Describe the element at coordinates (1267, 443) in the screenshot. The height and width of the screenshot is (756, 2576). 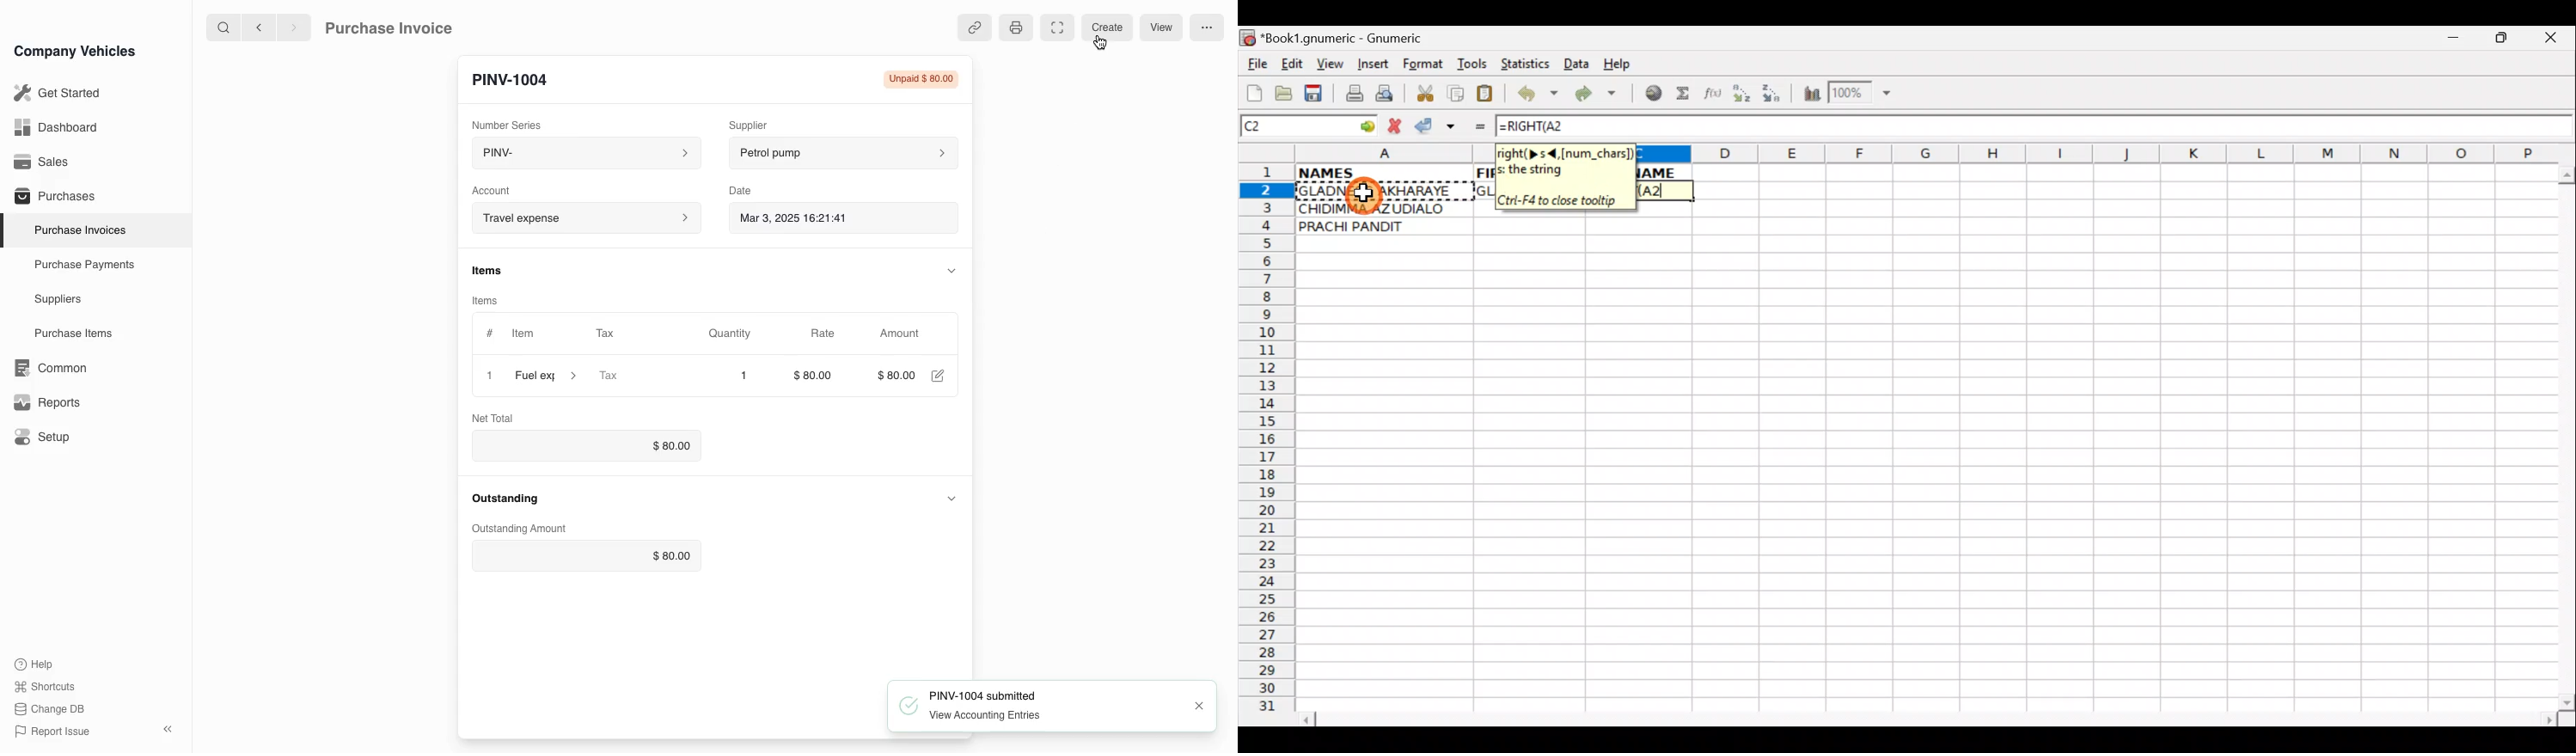
I see `Rows` at that location.